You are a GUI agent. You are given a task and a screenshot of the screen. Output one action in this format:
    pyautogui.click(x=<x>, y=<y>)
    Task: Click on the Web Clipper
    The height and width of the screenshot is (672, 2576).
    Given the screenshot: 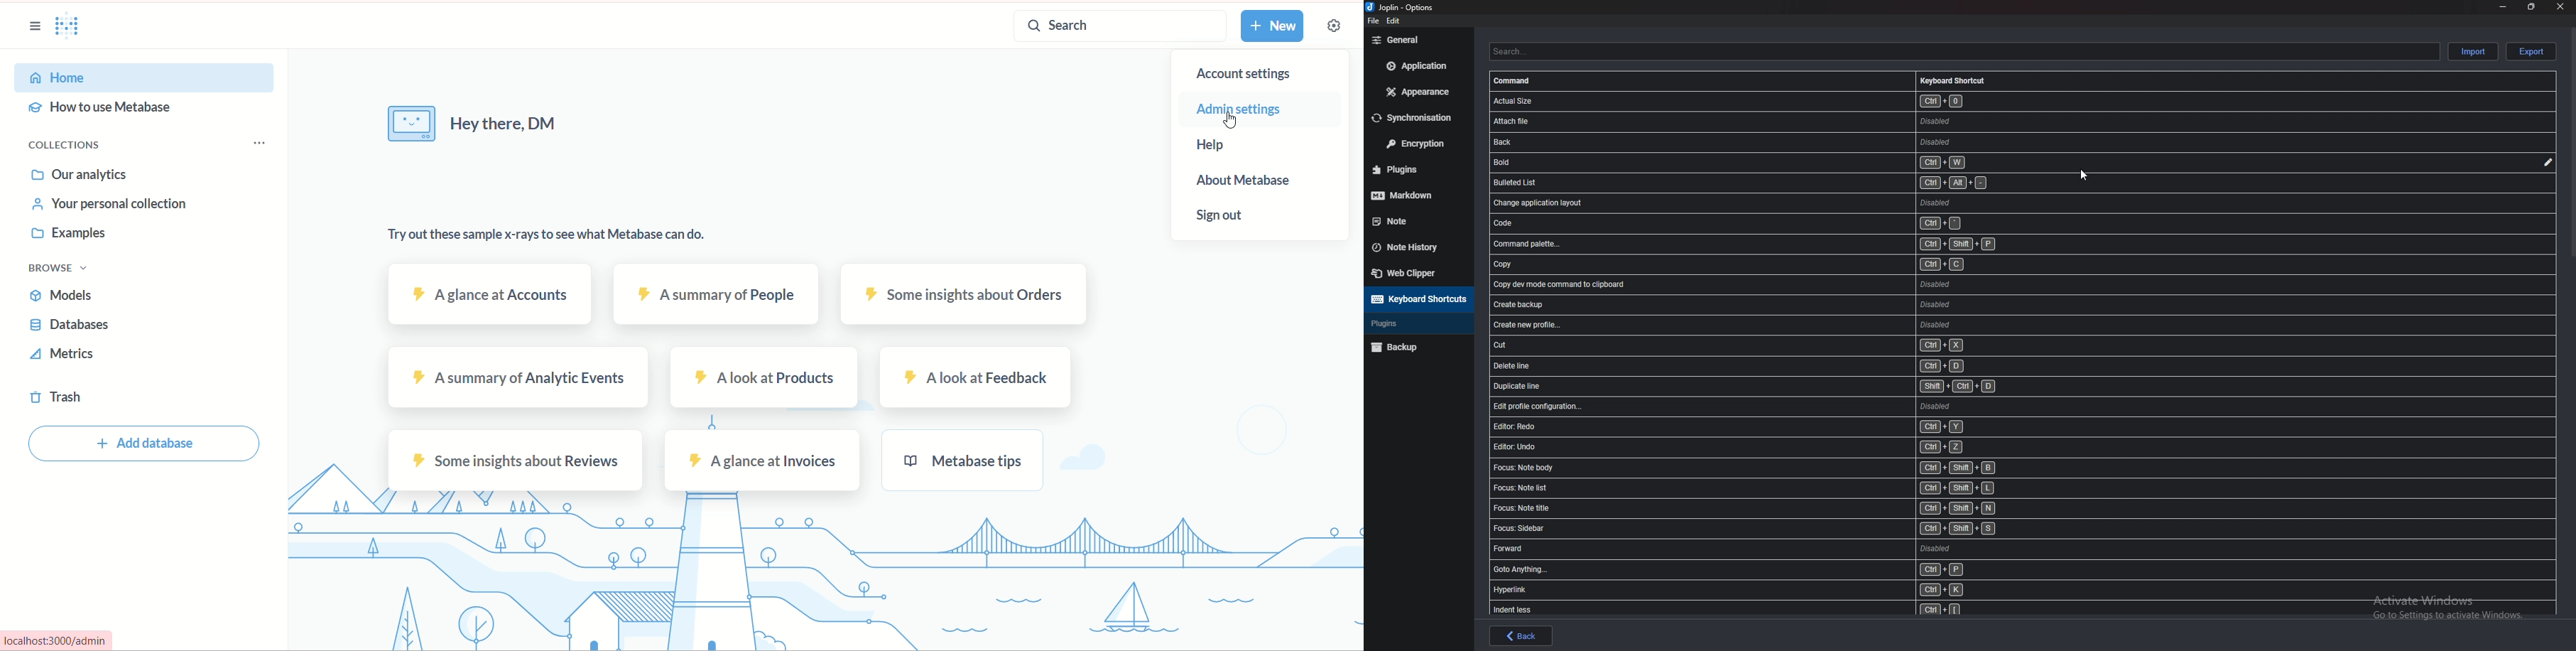 What is the action you would take?
    pyautogui.click(x=1417, y=273)
    